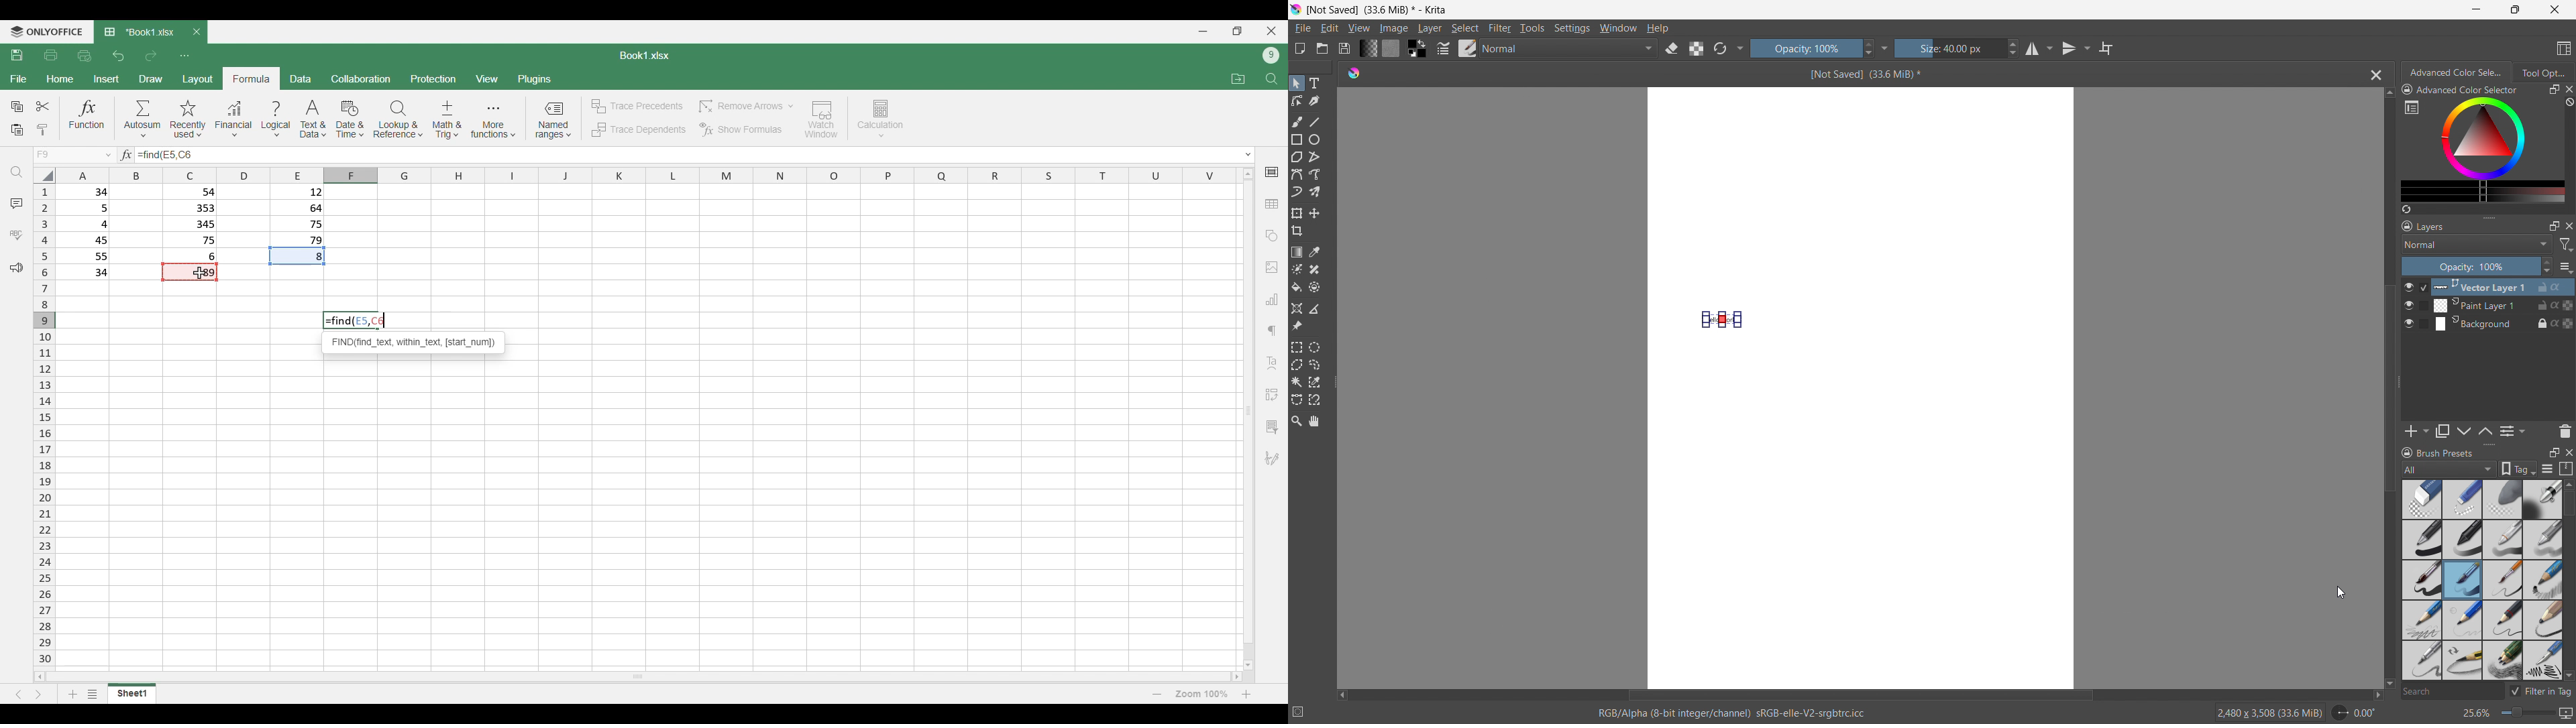 The height and width of the screenshot is (728, 2576). I want to click on Clone formatting, so click(42, 131).